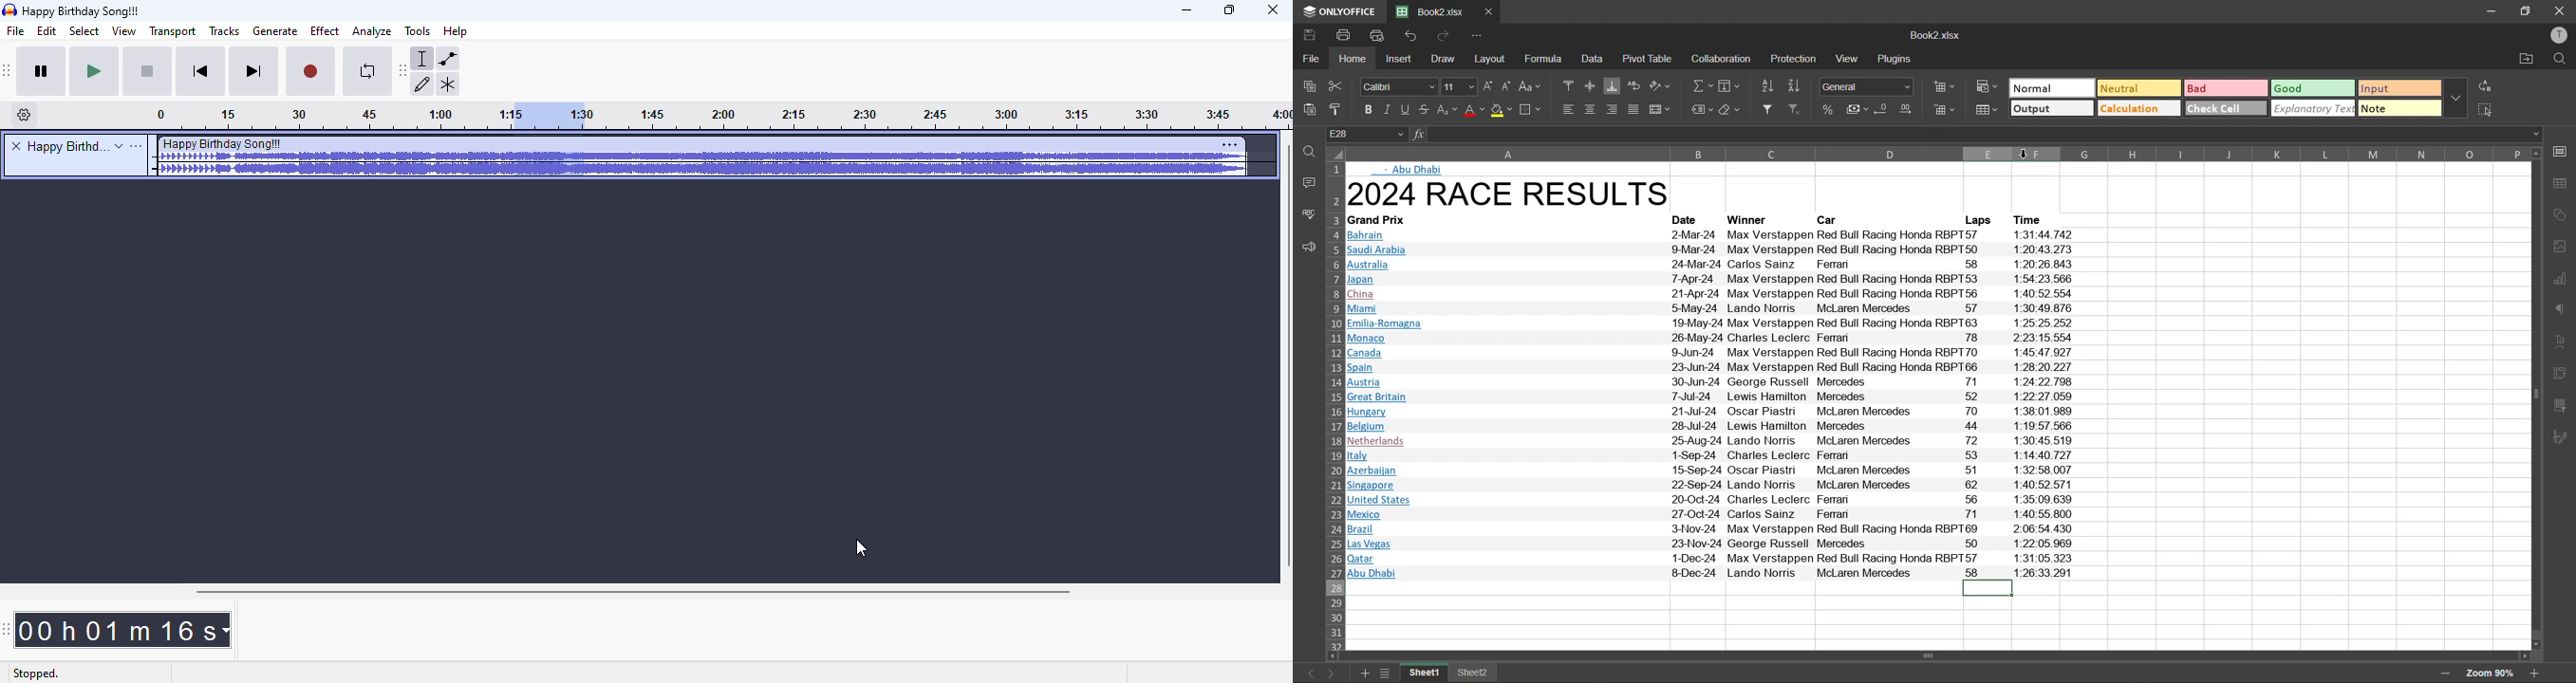 The width and height of the screenshot is (2576, 700). What do you see at coordinates (1273, 10) in the screenshot?
I see `close` at bounding box center [1273, 10].